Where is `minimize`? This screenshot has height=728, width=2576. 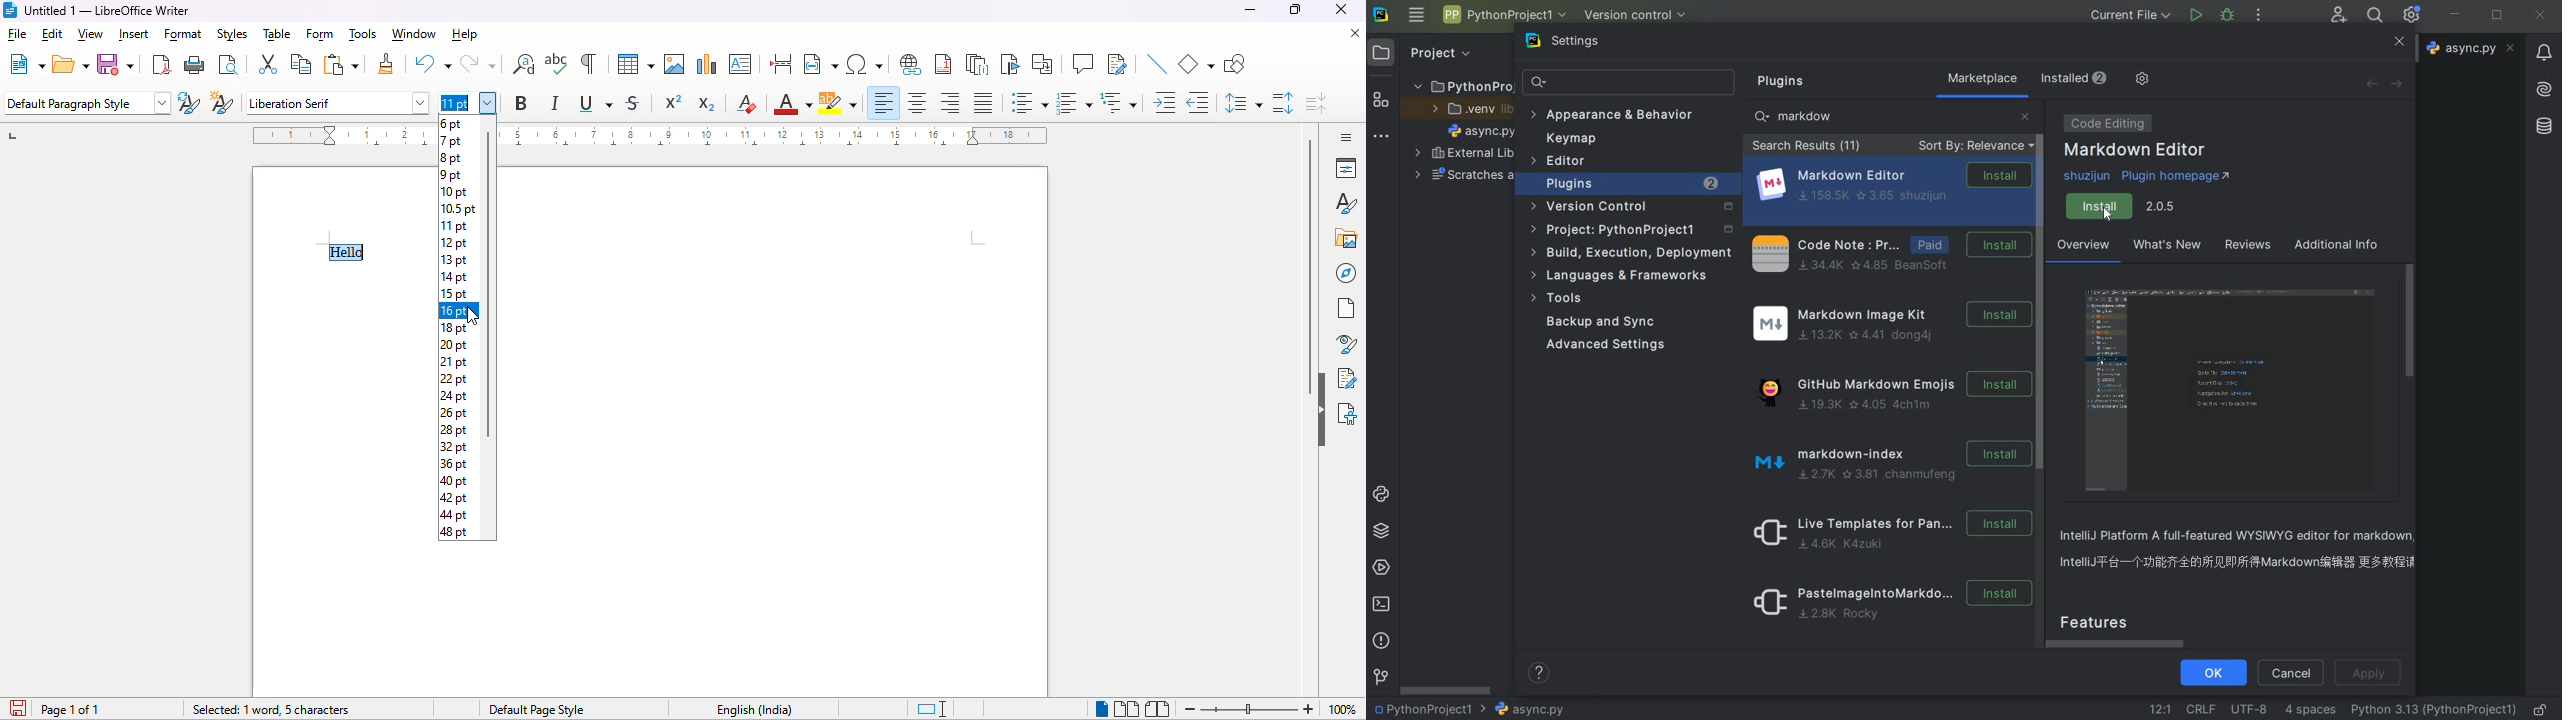
minimize is located at coordinates (1251, 10).